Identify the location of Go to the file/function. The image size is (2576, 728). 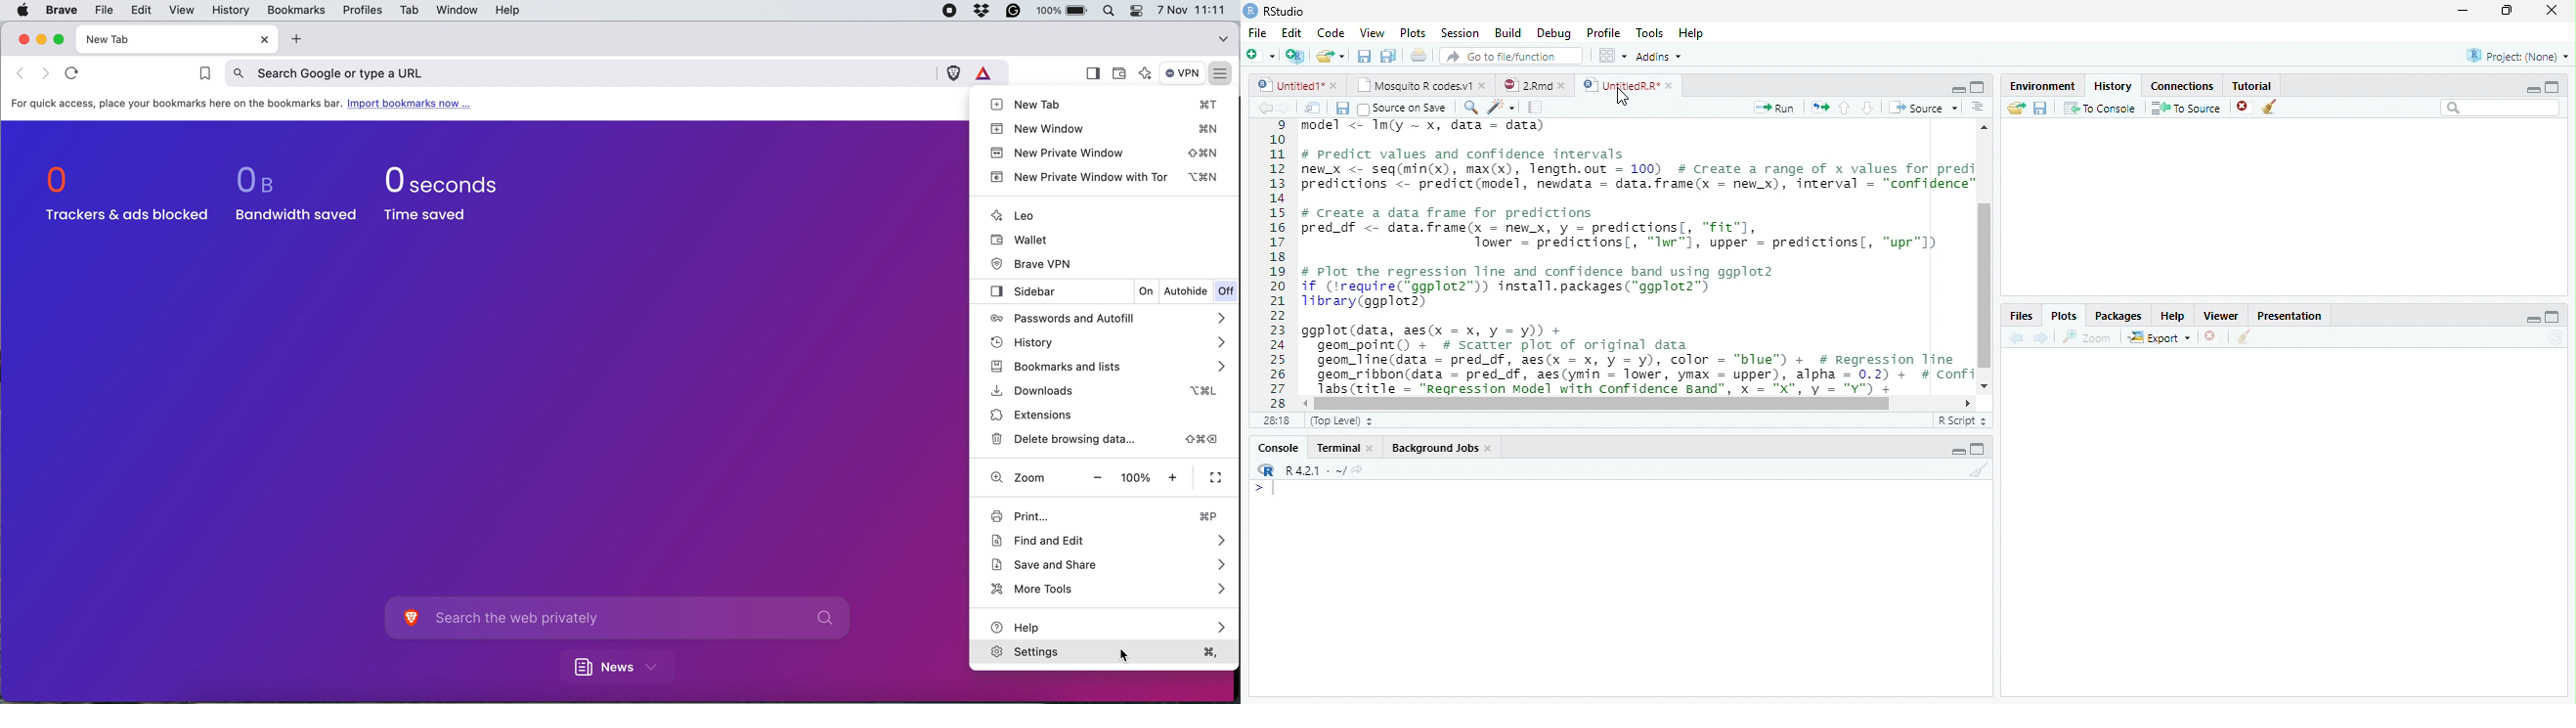
(1512, 57).